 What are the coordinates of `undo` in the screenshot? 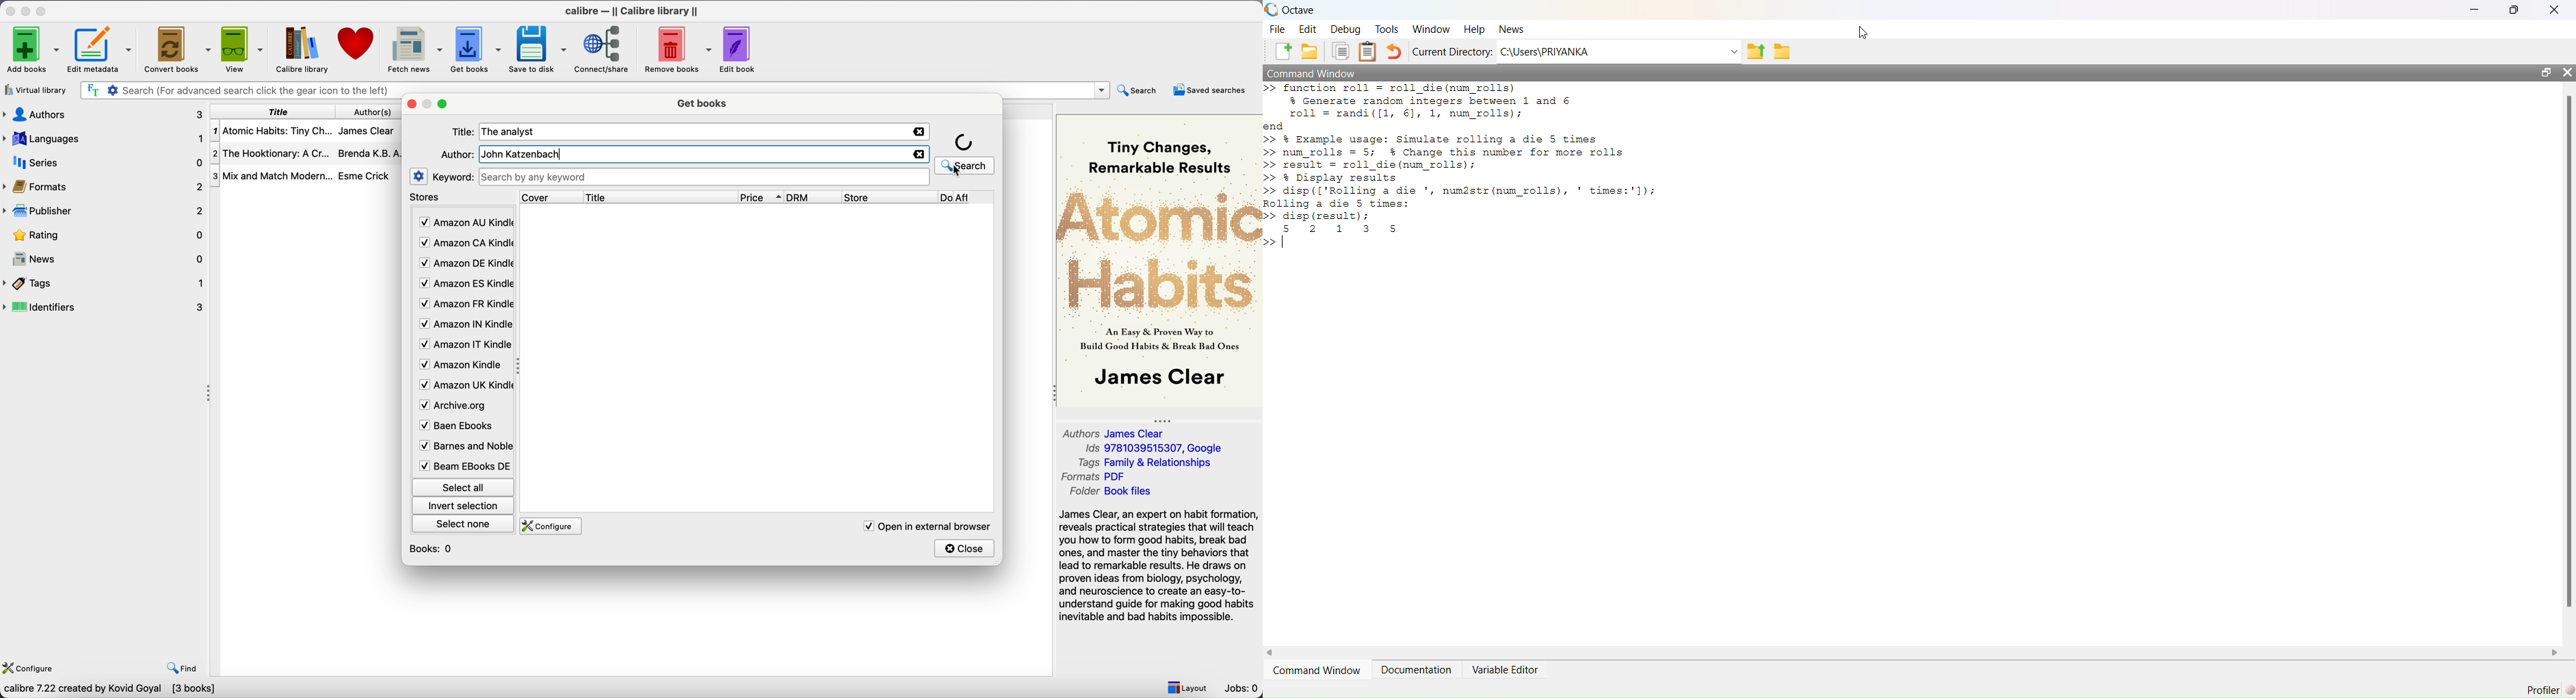 It's located at (1393, 52).